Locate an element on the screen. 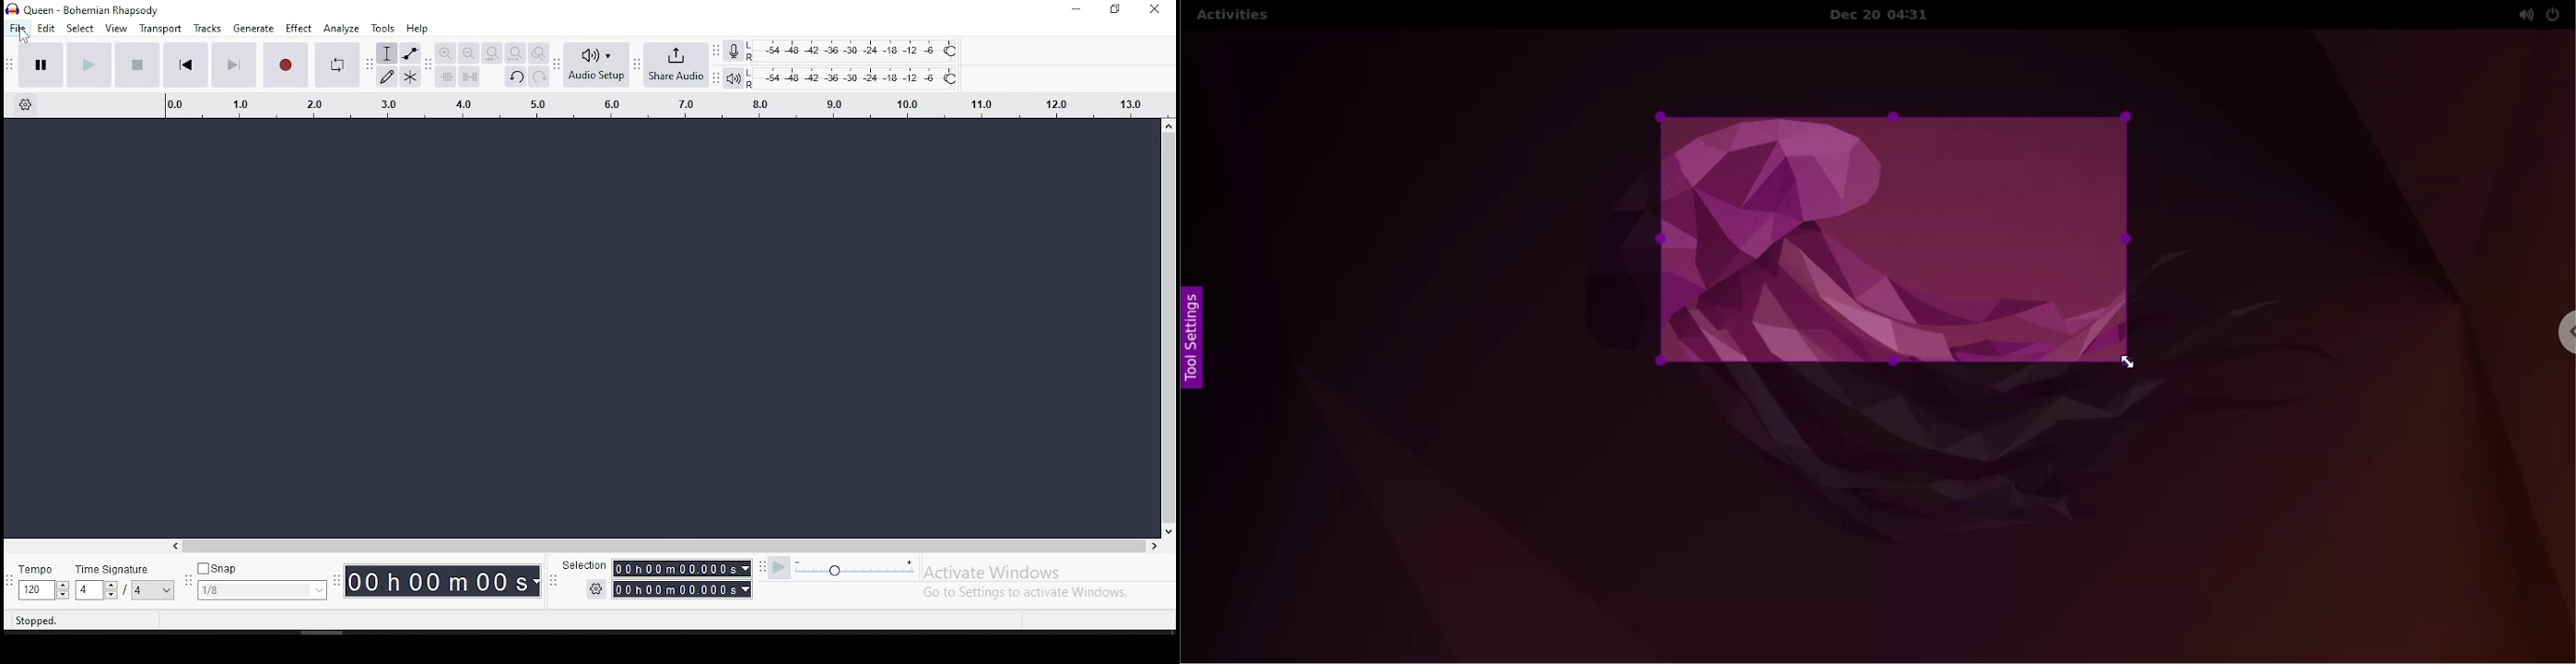 The width and height of the screenshot is (2576, 672). settings is located at coordinates (595, 589).